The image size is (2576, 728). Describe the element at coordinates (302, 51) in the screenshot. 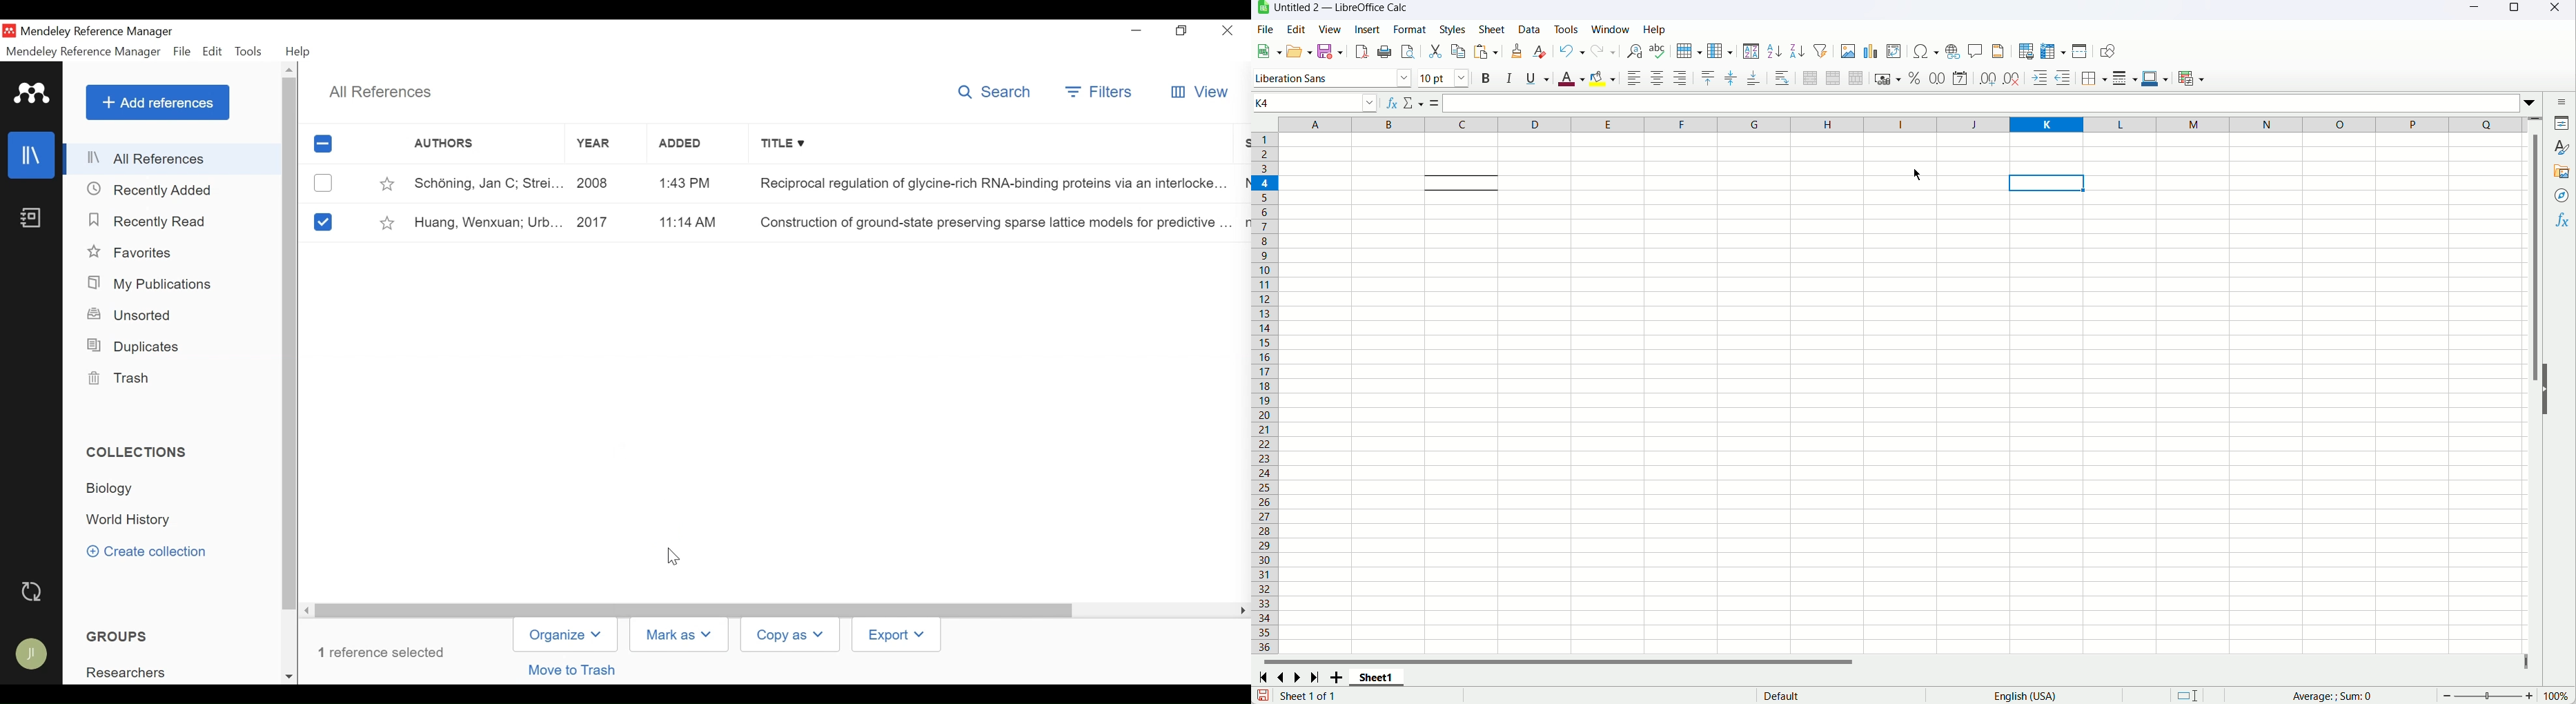

I see `Help` at that location.